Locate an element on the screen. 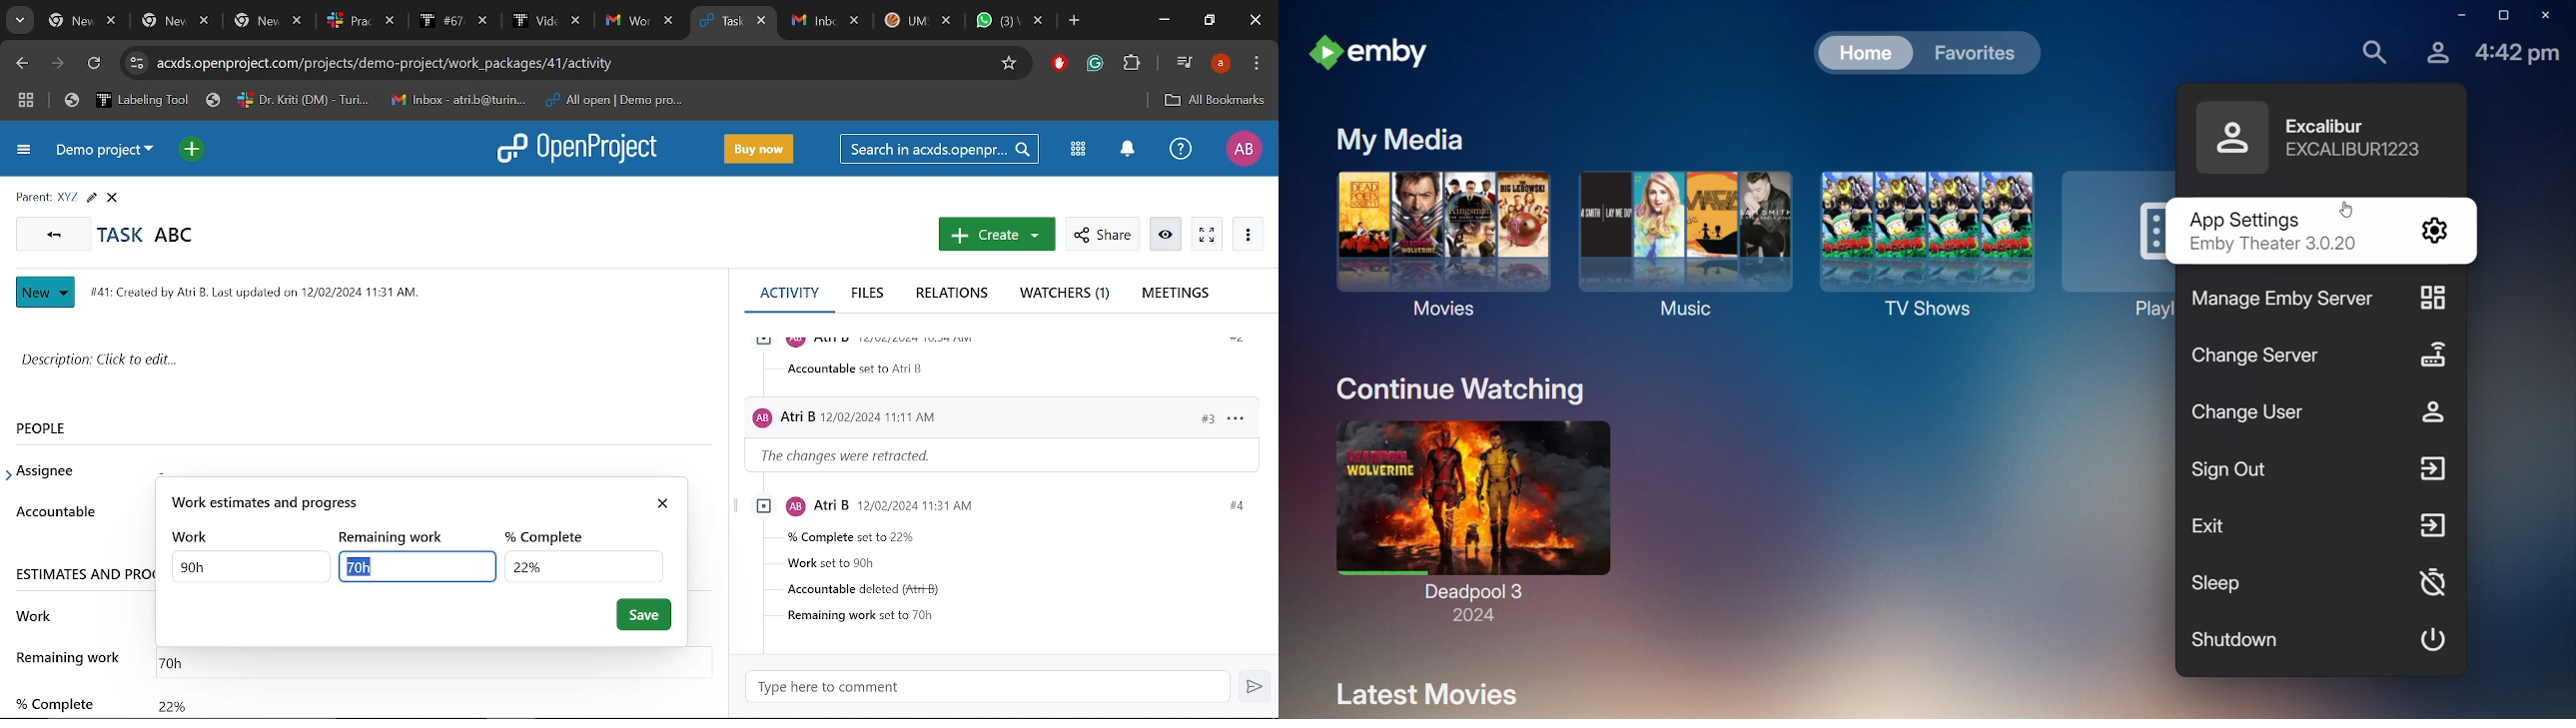 The width and height of the screenshot is (2576, 728). Modules is located at coordinates (1078, 149).